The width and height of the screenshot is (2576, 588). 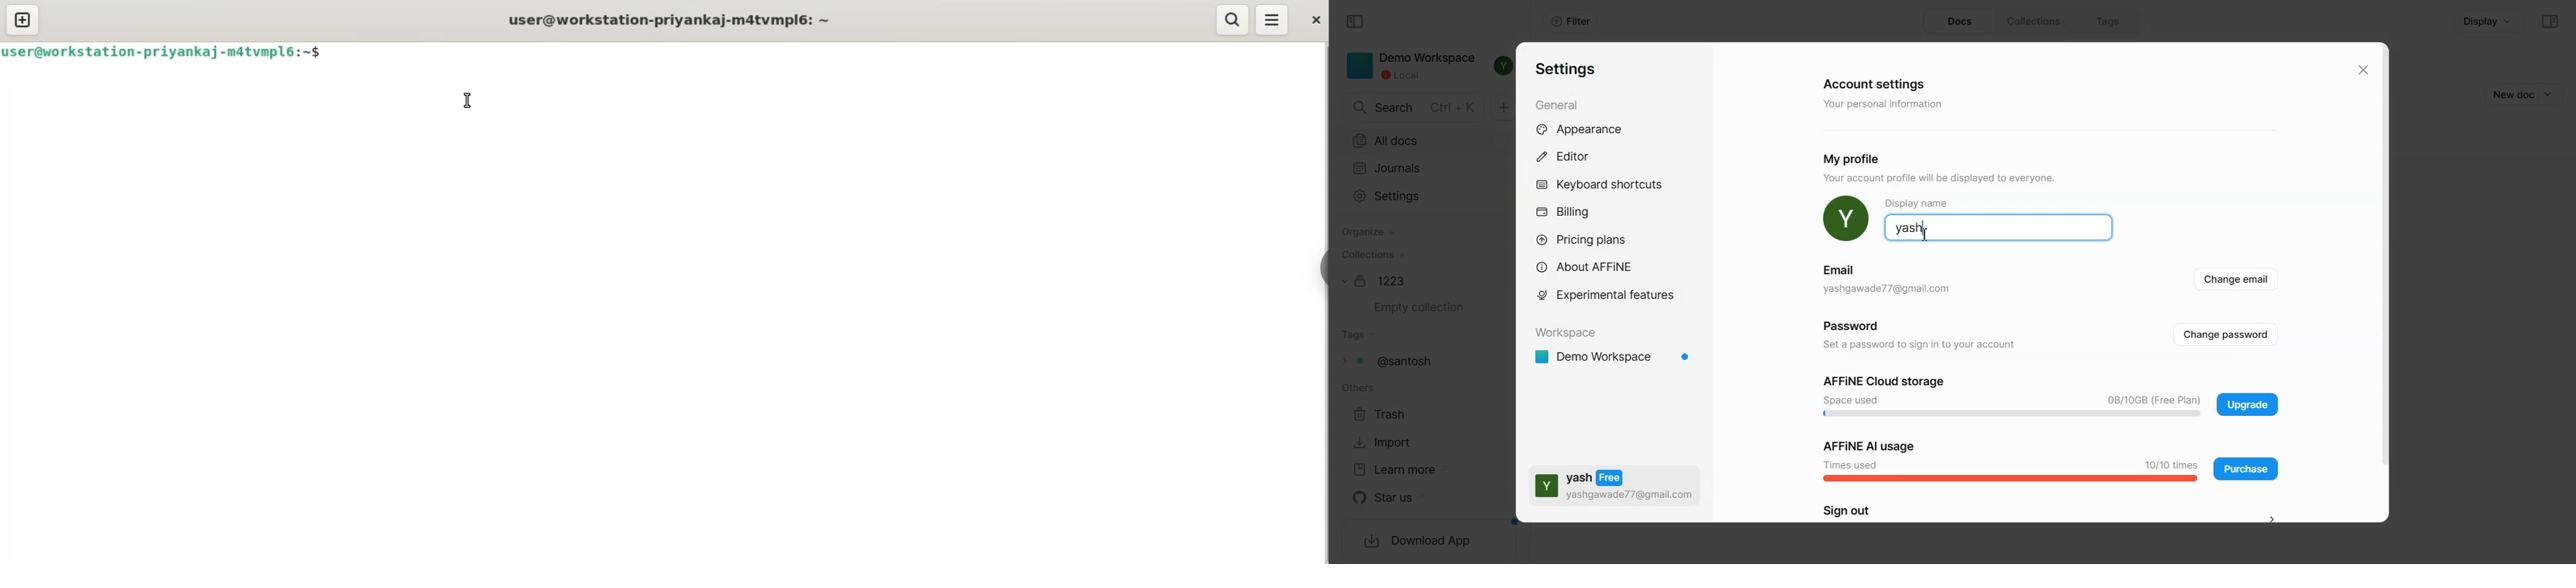 I want to click on cursor, so click(x=471, y=100).